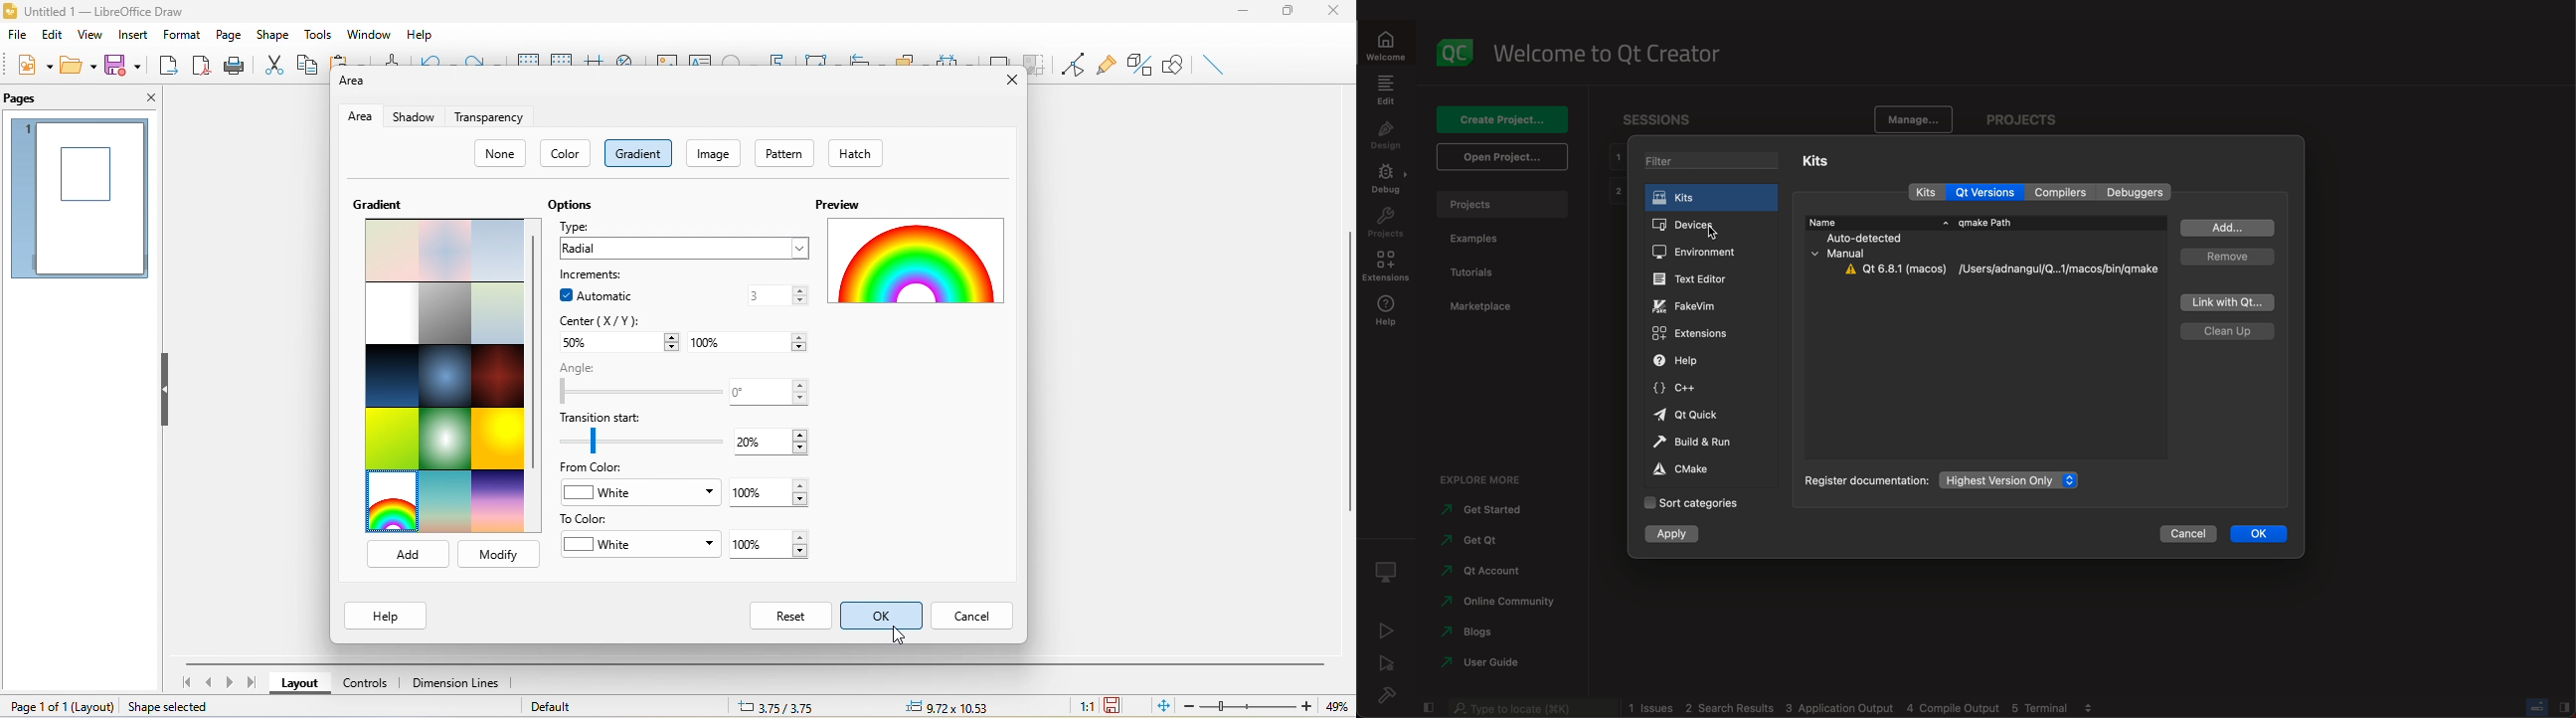 The width and height of the screenshot is (2576, 728). I want to click on glue point function, so click(1106, 63).